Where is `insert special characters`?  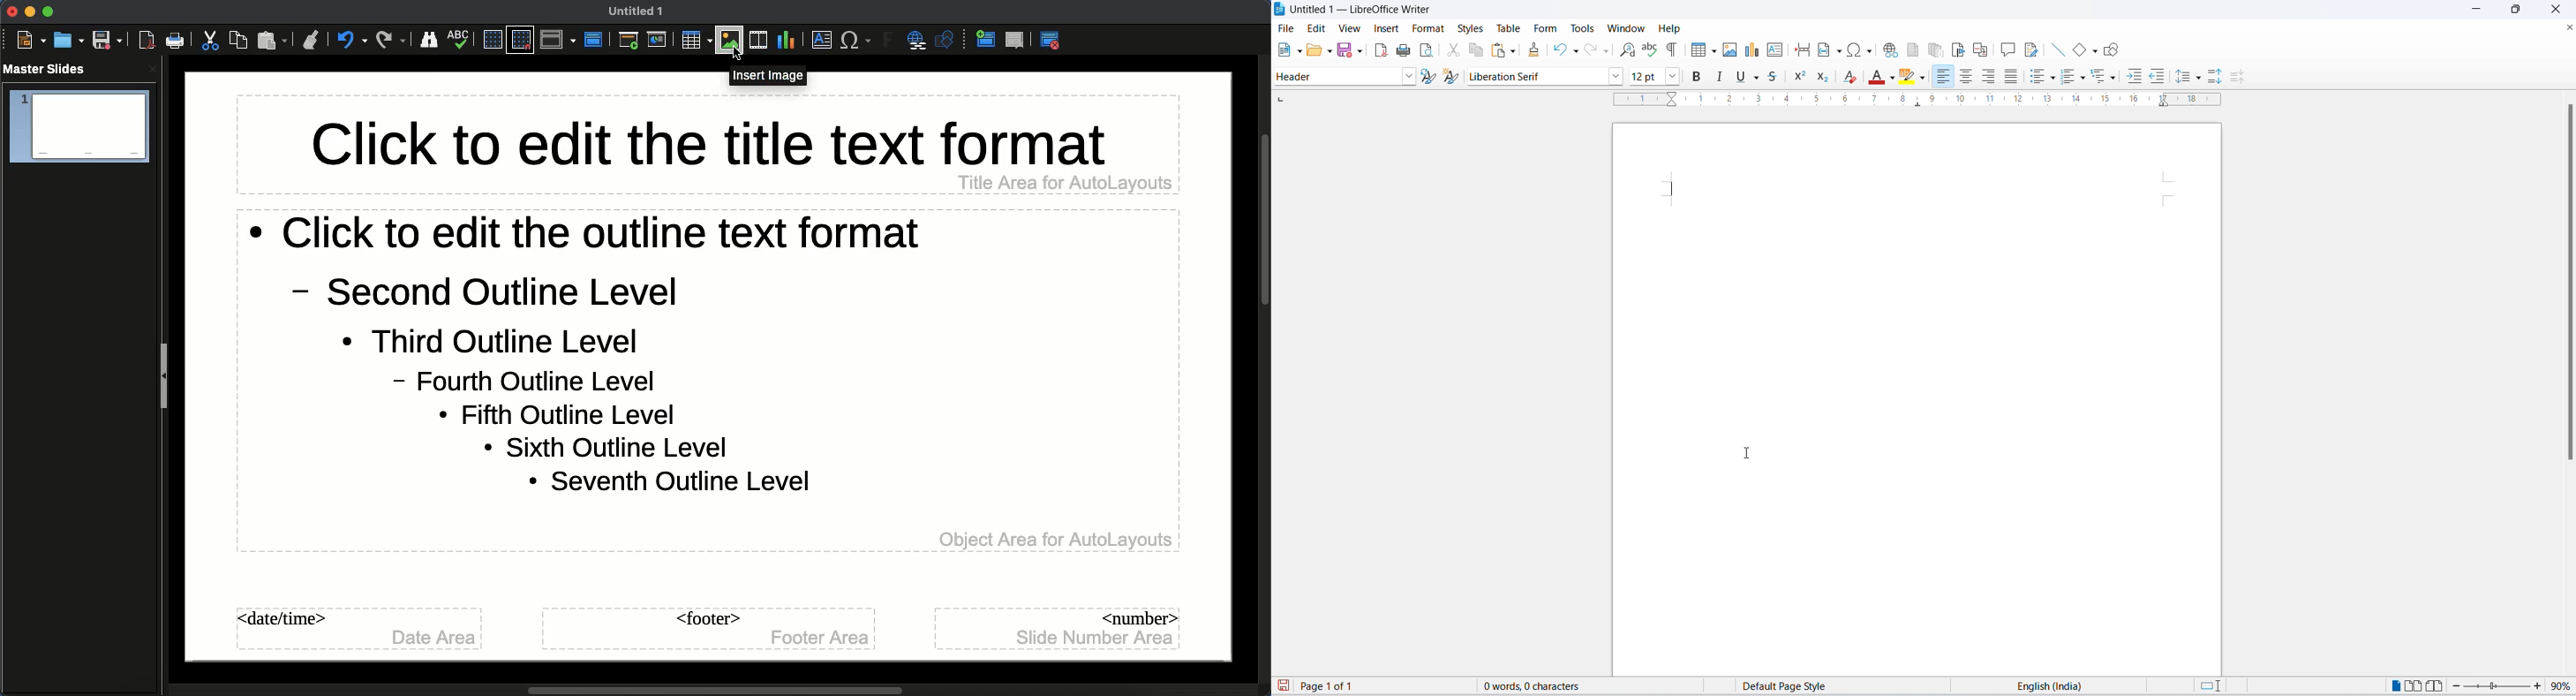
insert special characters is located at coordinates (1861, 50).